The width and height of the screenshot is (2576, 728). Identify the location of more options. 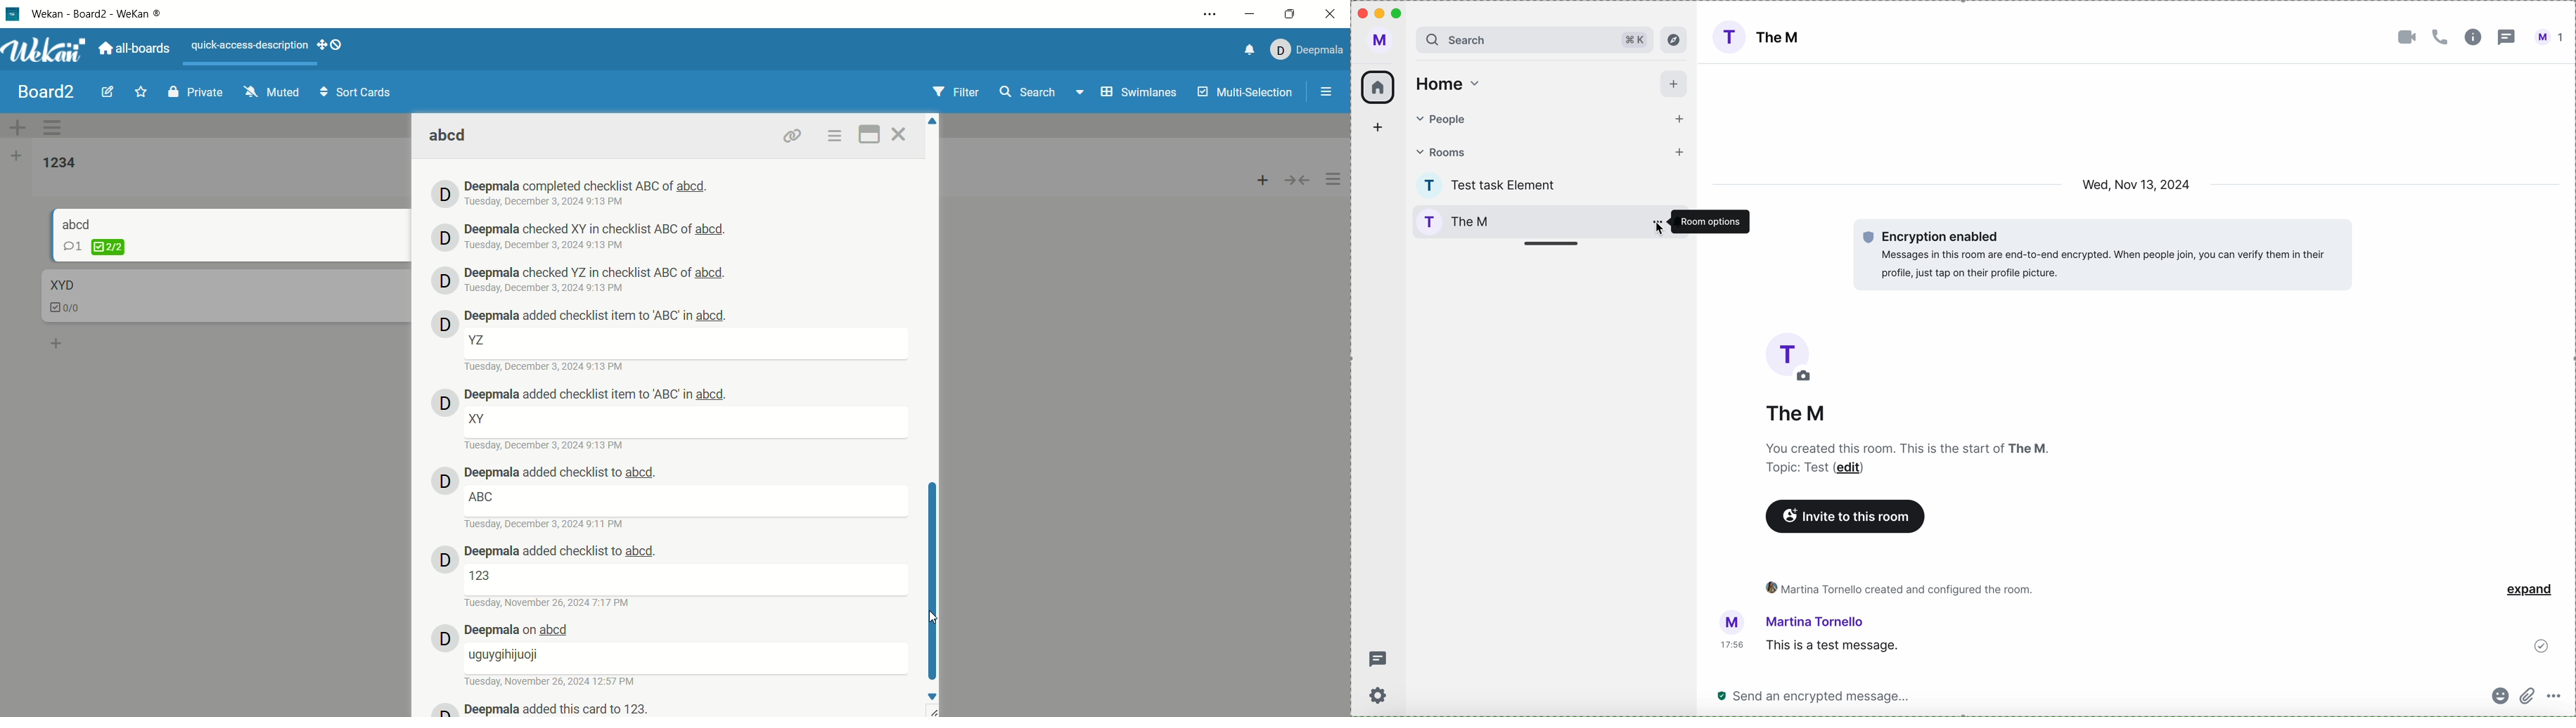
(2554, 696).